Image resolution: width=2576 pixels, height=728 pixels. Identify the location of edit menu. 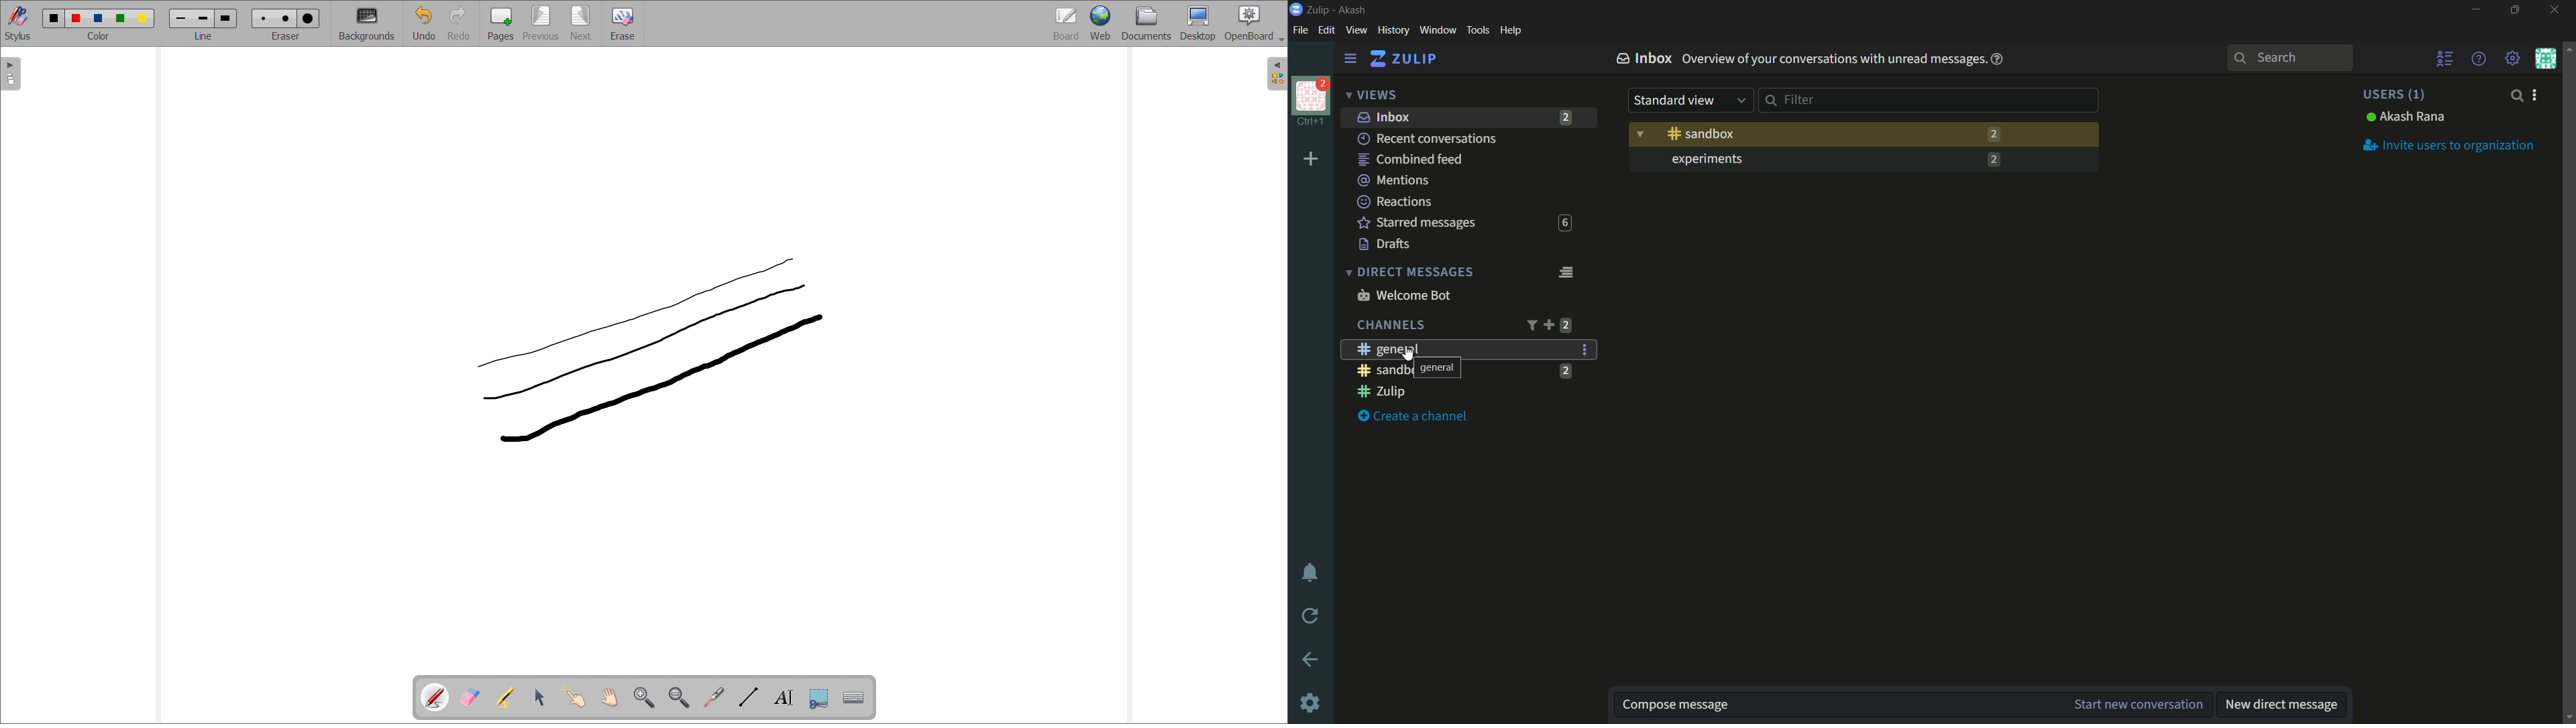
(1326, 30).